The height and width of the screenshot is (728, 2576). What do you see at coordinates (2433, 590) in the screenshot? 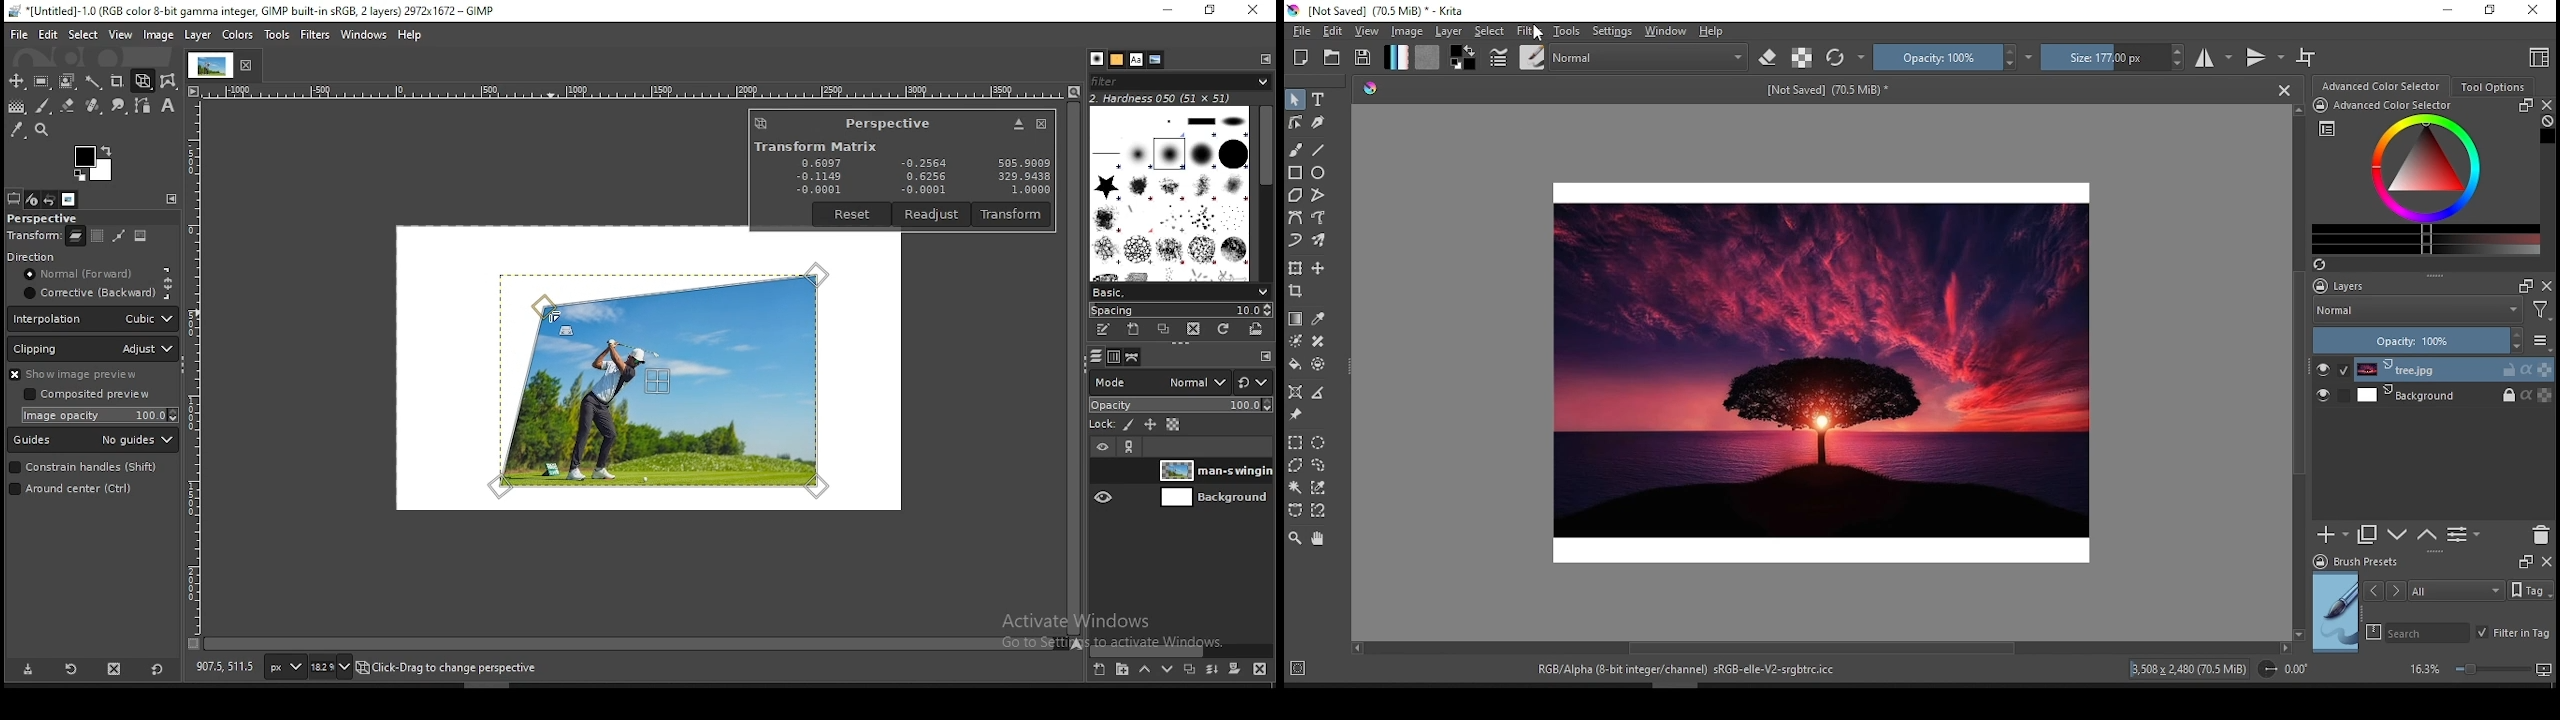
I see `tags` at bounding box center [2433, 590].